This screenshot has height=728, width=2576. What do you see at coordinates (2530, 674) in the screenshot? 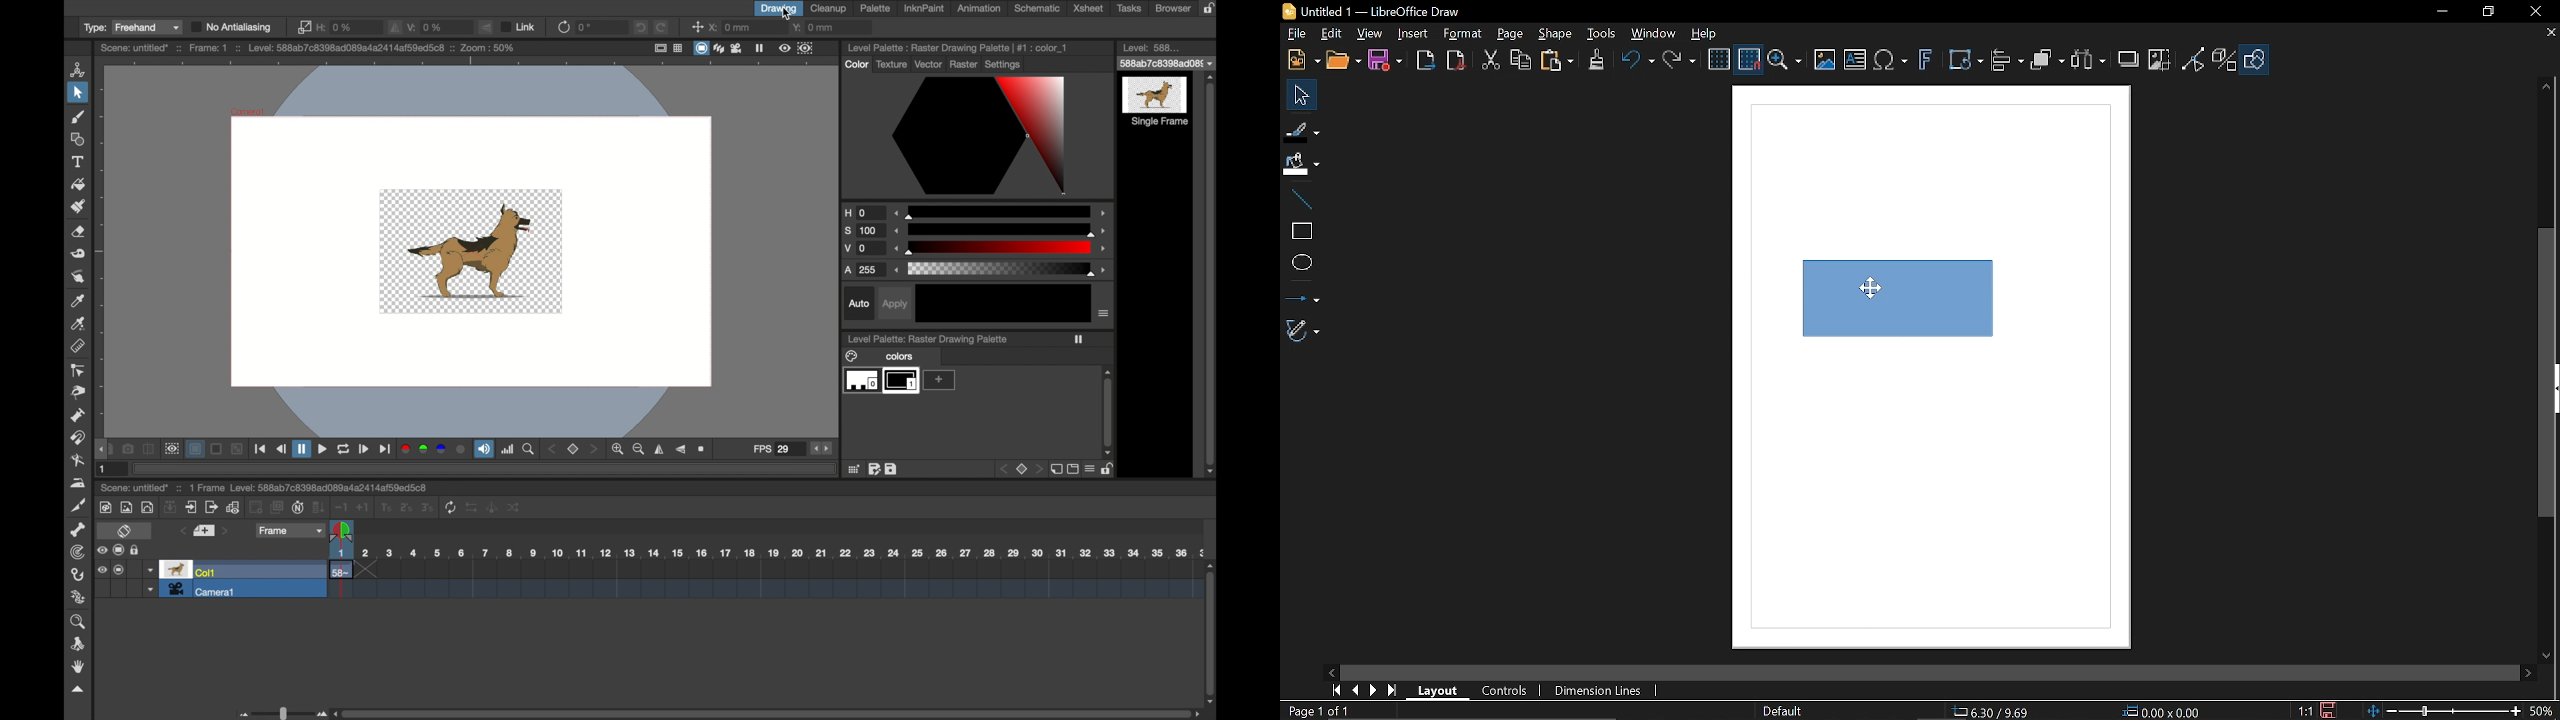
I see `Move right` at bounding box center [2530, 674].